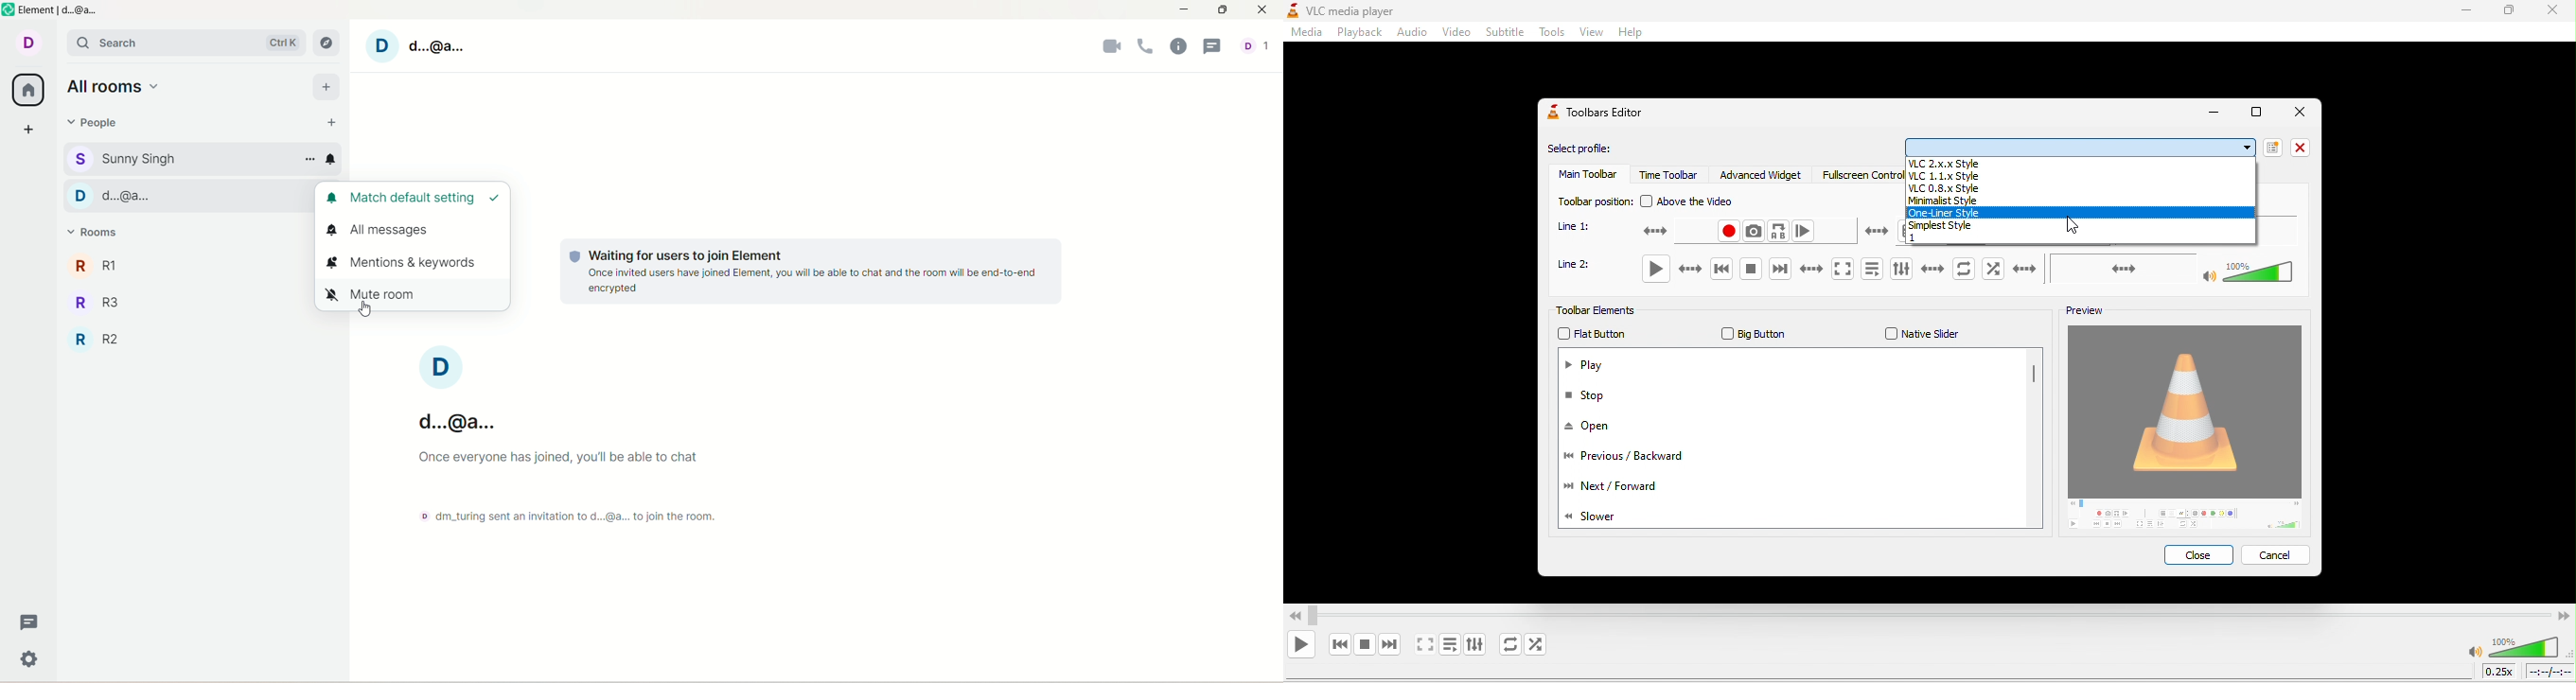  I want to click on play, so click(1674, 267).